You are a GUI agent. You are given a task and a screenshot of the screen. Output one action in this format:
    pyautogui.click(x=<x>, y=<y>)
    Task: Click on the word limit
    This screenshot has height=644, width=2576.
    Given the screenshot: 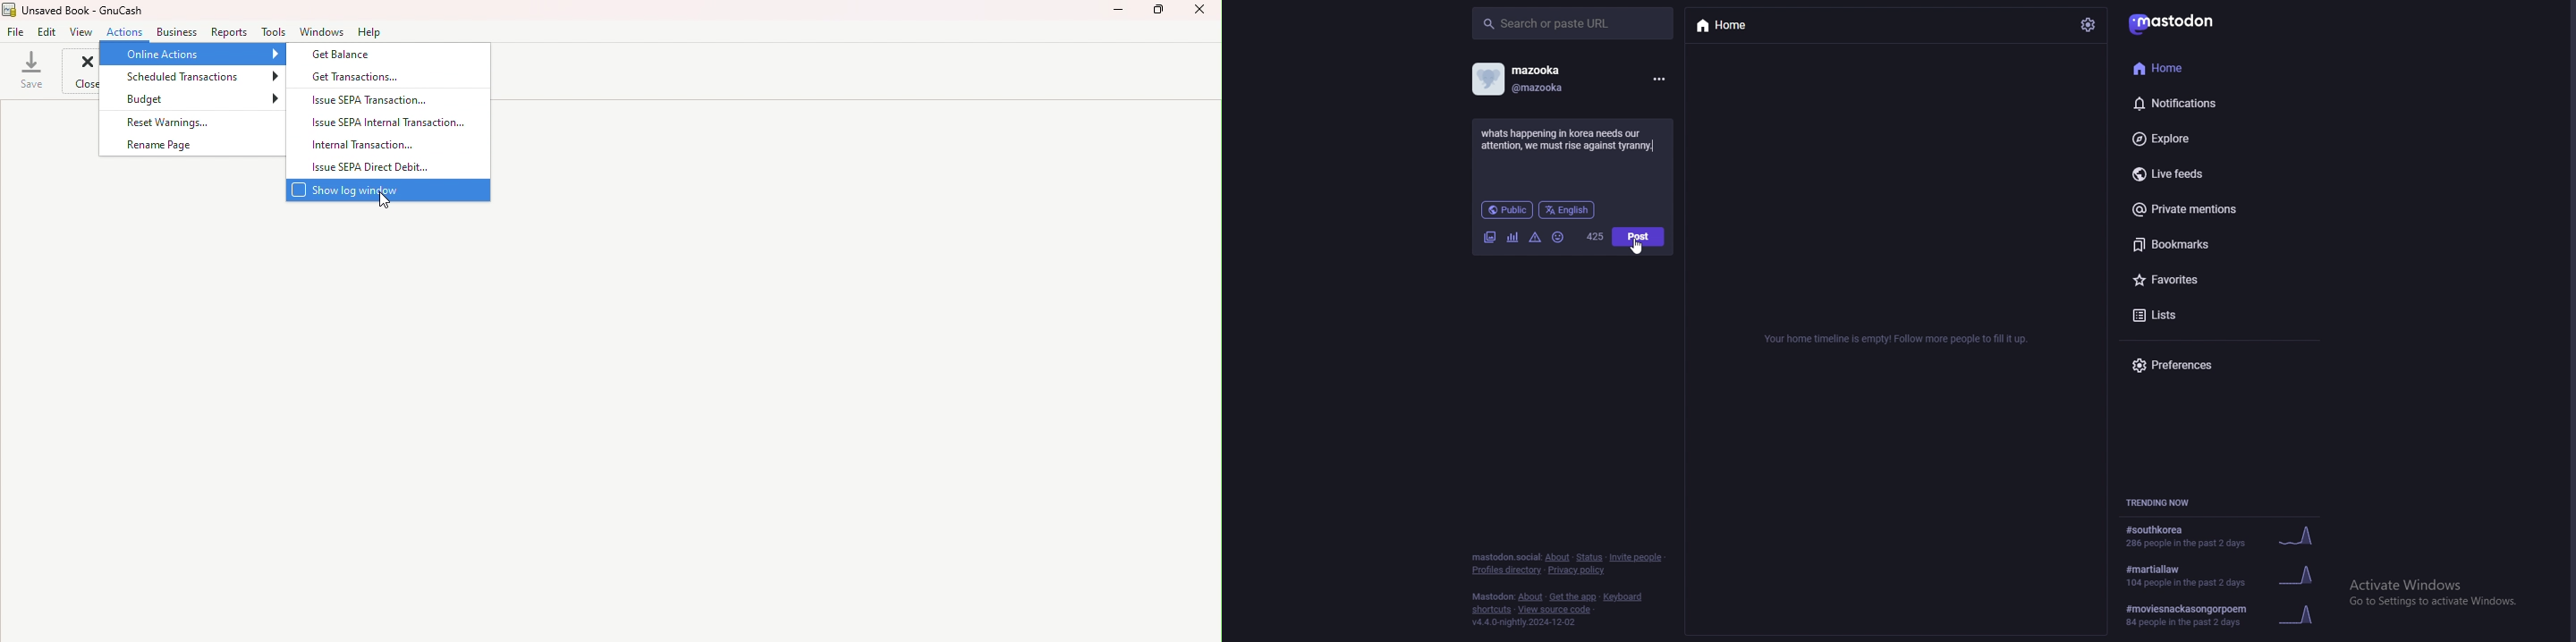 What is the action you would take?
    pyautogui.click(x=1596, y=236)
    